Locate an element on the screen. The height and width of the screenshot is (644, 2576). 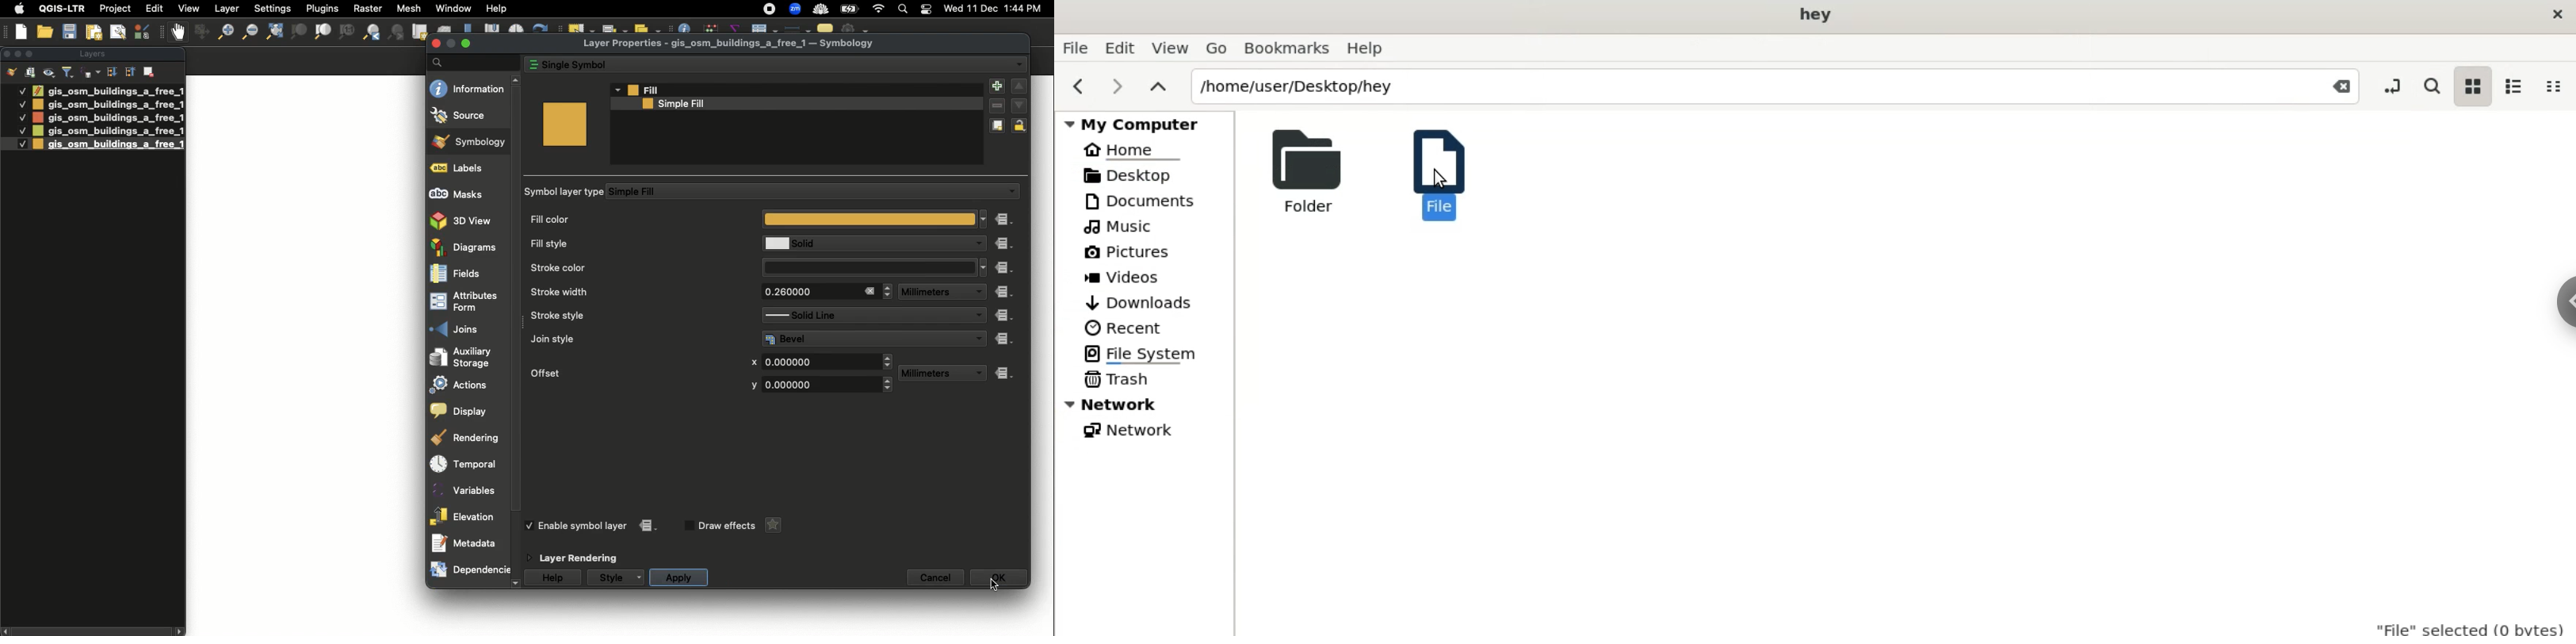
Star is located at coordinates (771, 525).